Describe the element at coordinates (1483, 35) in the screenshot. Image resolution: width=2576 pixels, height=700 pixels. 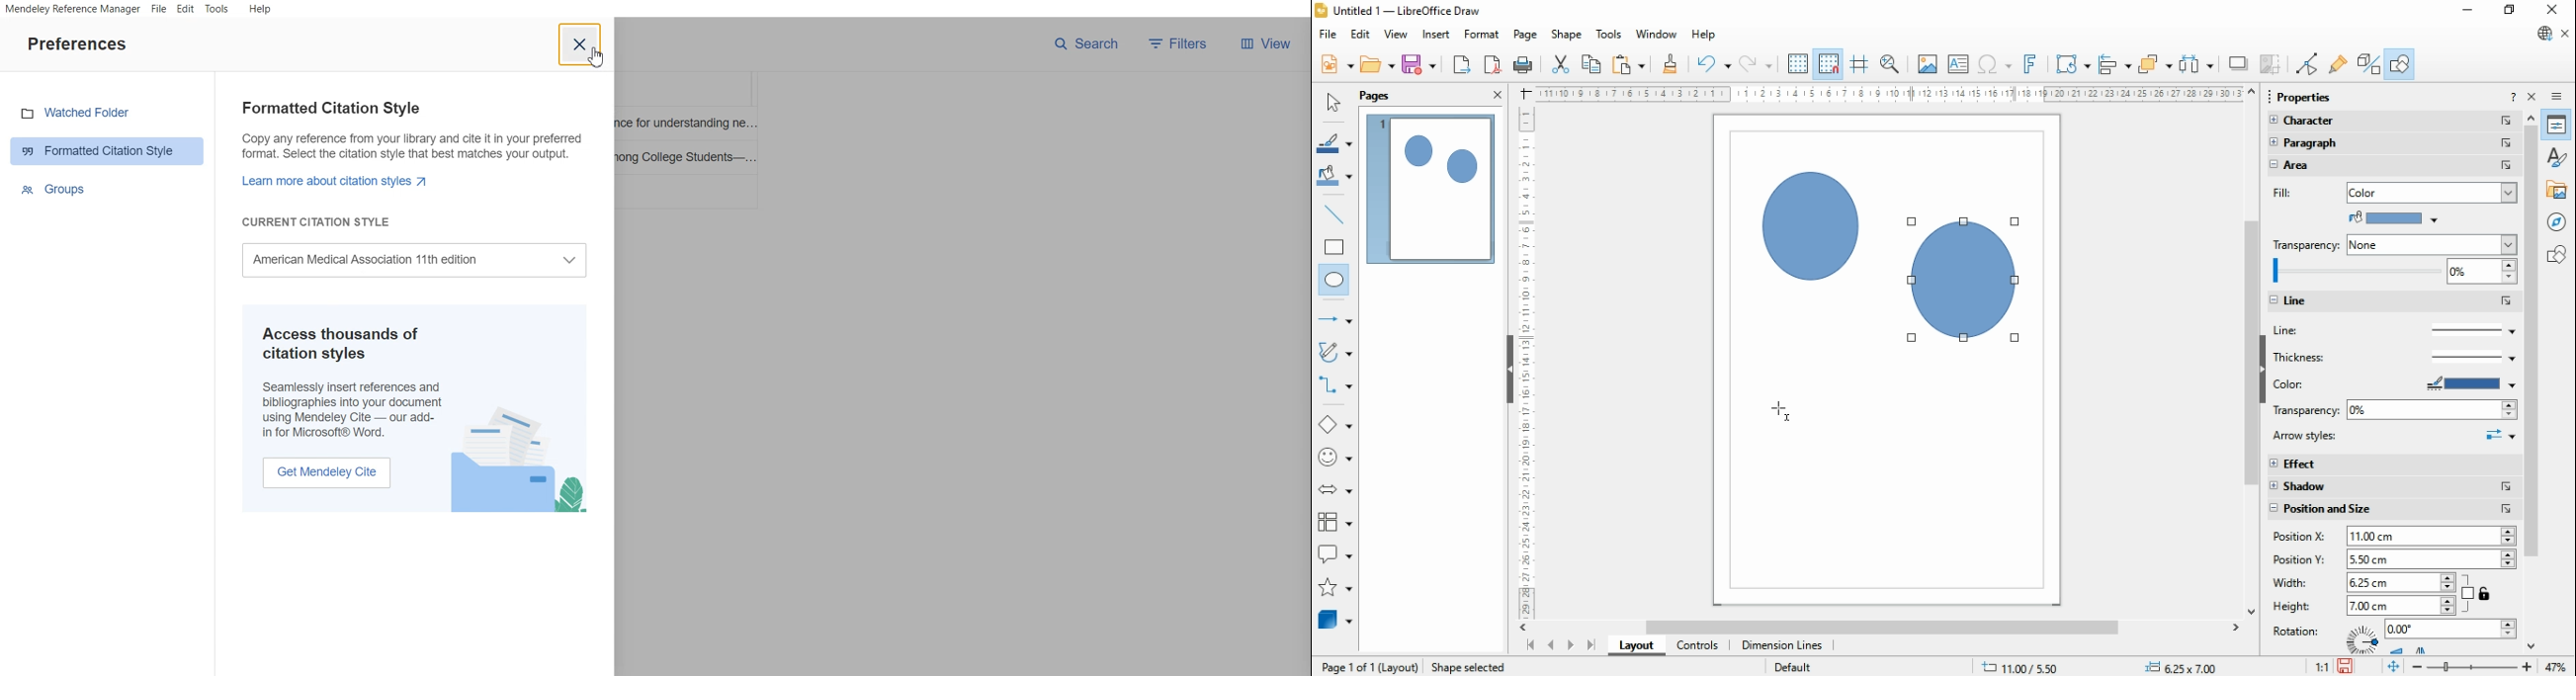
I see `format` at that location.